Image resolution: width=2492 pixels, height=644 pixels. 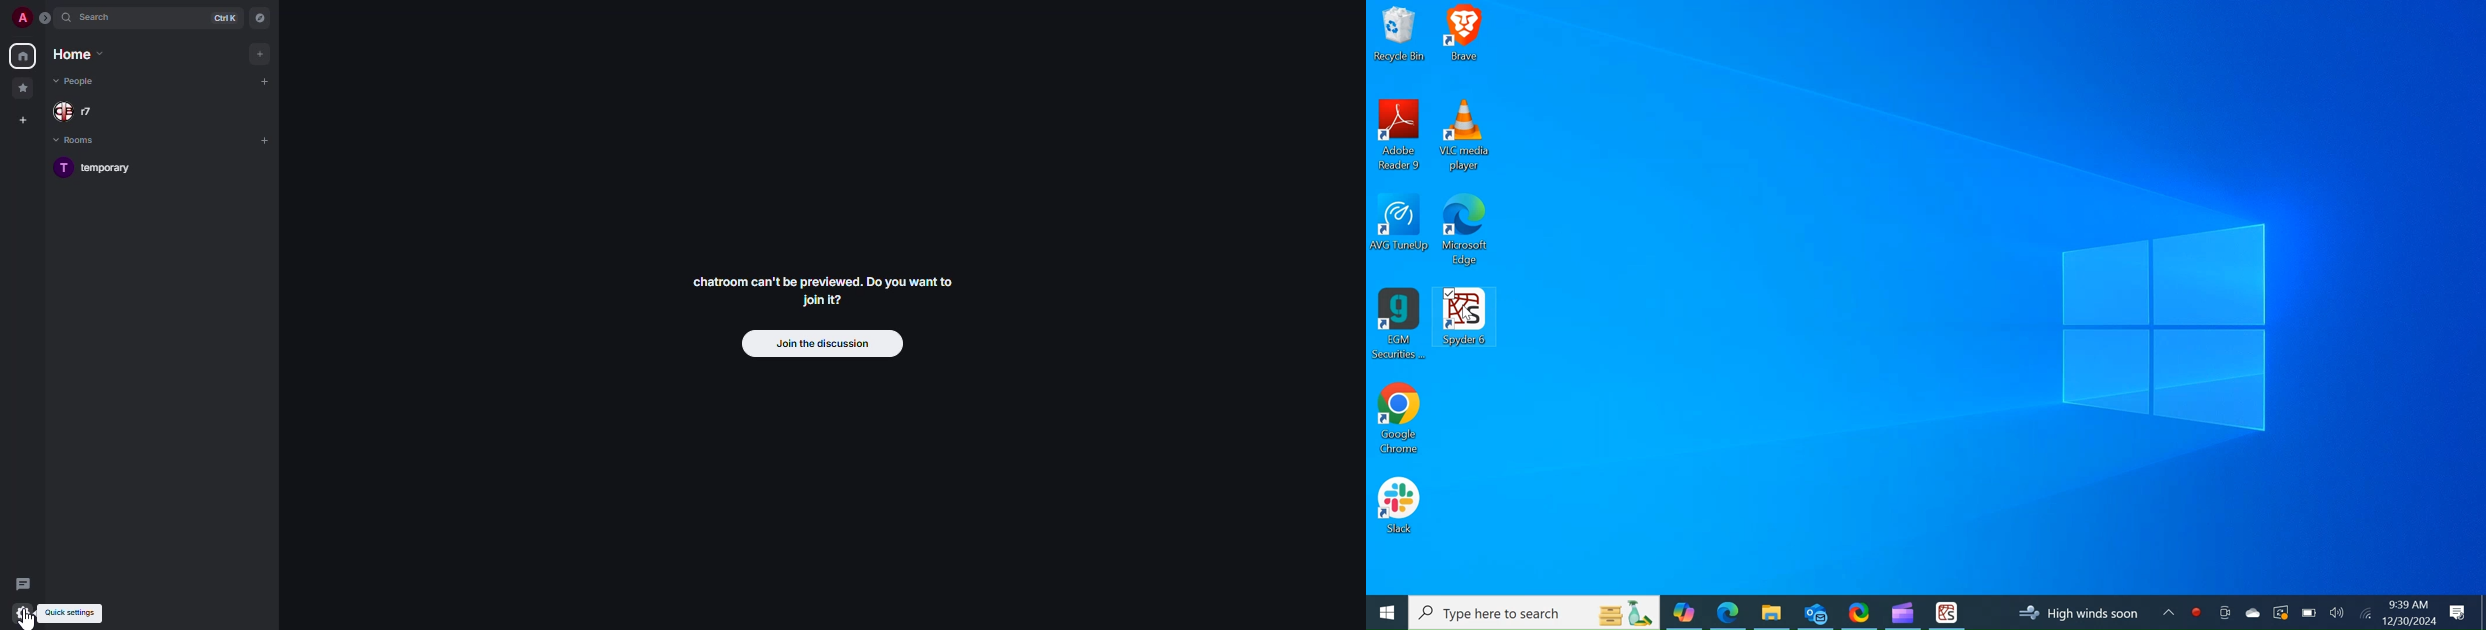 What do you see at coordinates (1402, 233) in the screenshot?
I see `AVG TuneUp Desktop Icon` at bounding box center [1402, 233].